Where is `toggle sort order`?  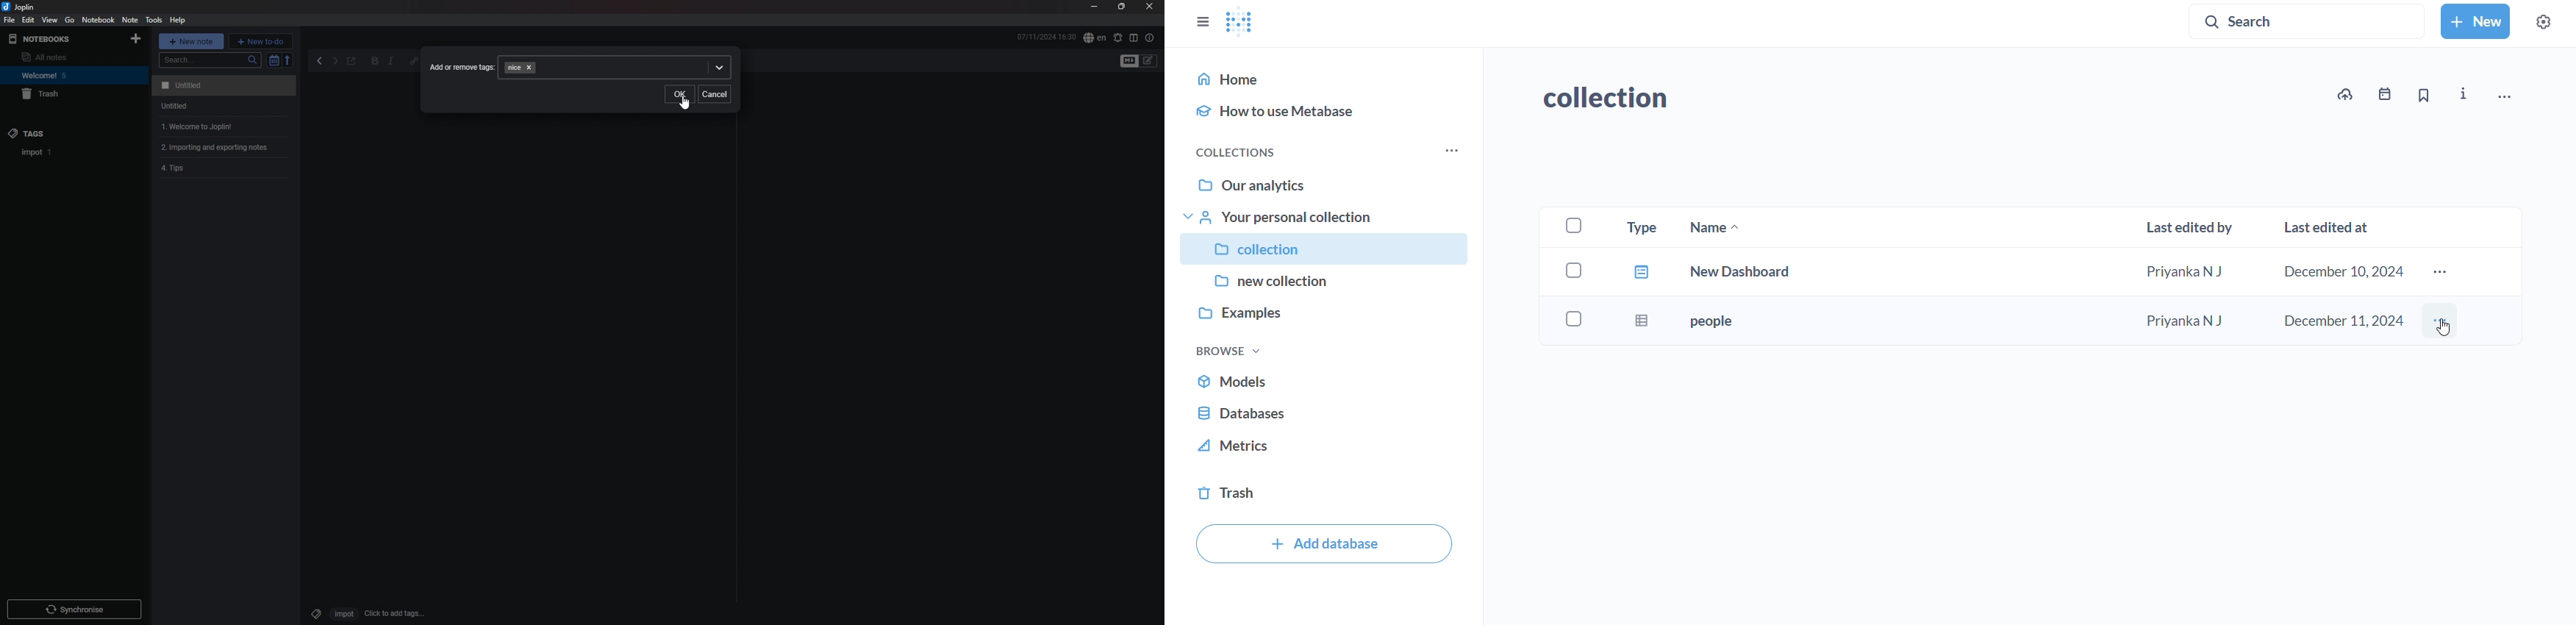 toggle sort order is located at coordinates (274, 61).